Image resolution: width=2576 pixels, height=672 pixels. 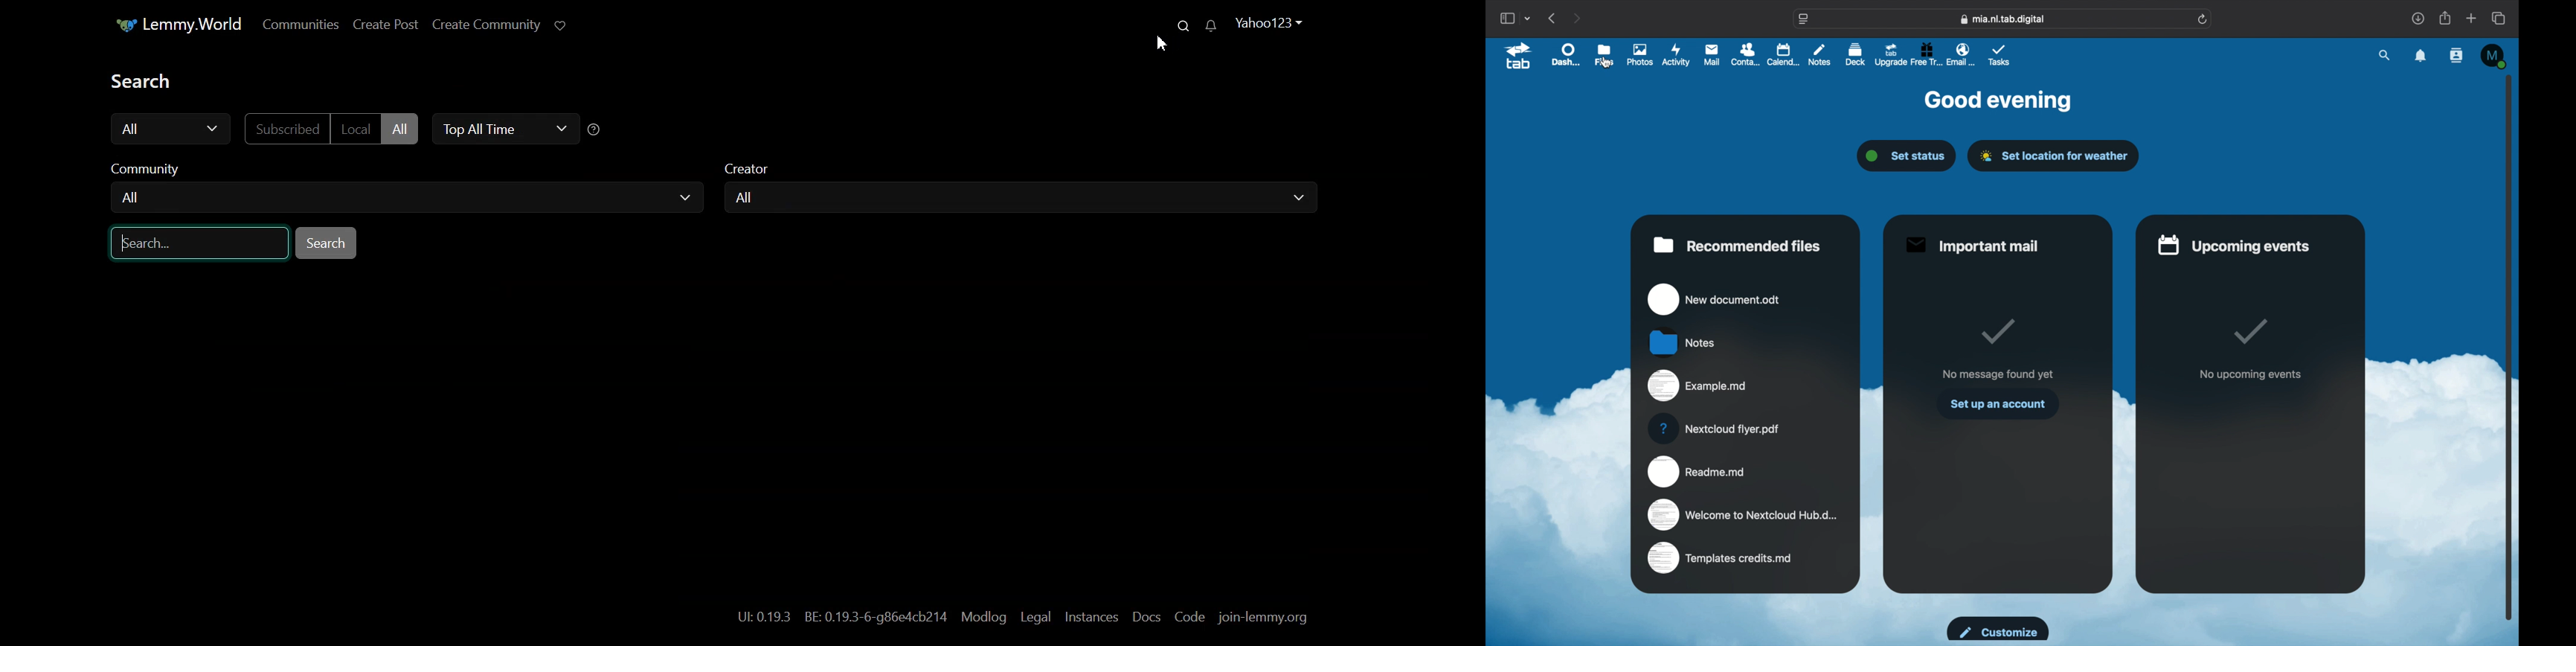 What do you see at coordinates (2422, 56) in the screenshot?
I see `notifications` at bounding box center [2422, 56].